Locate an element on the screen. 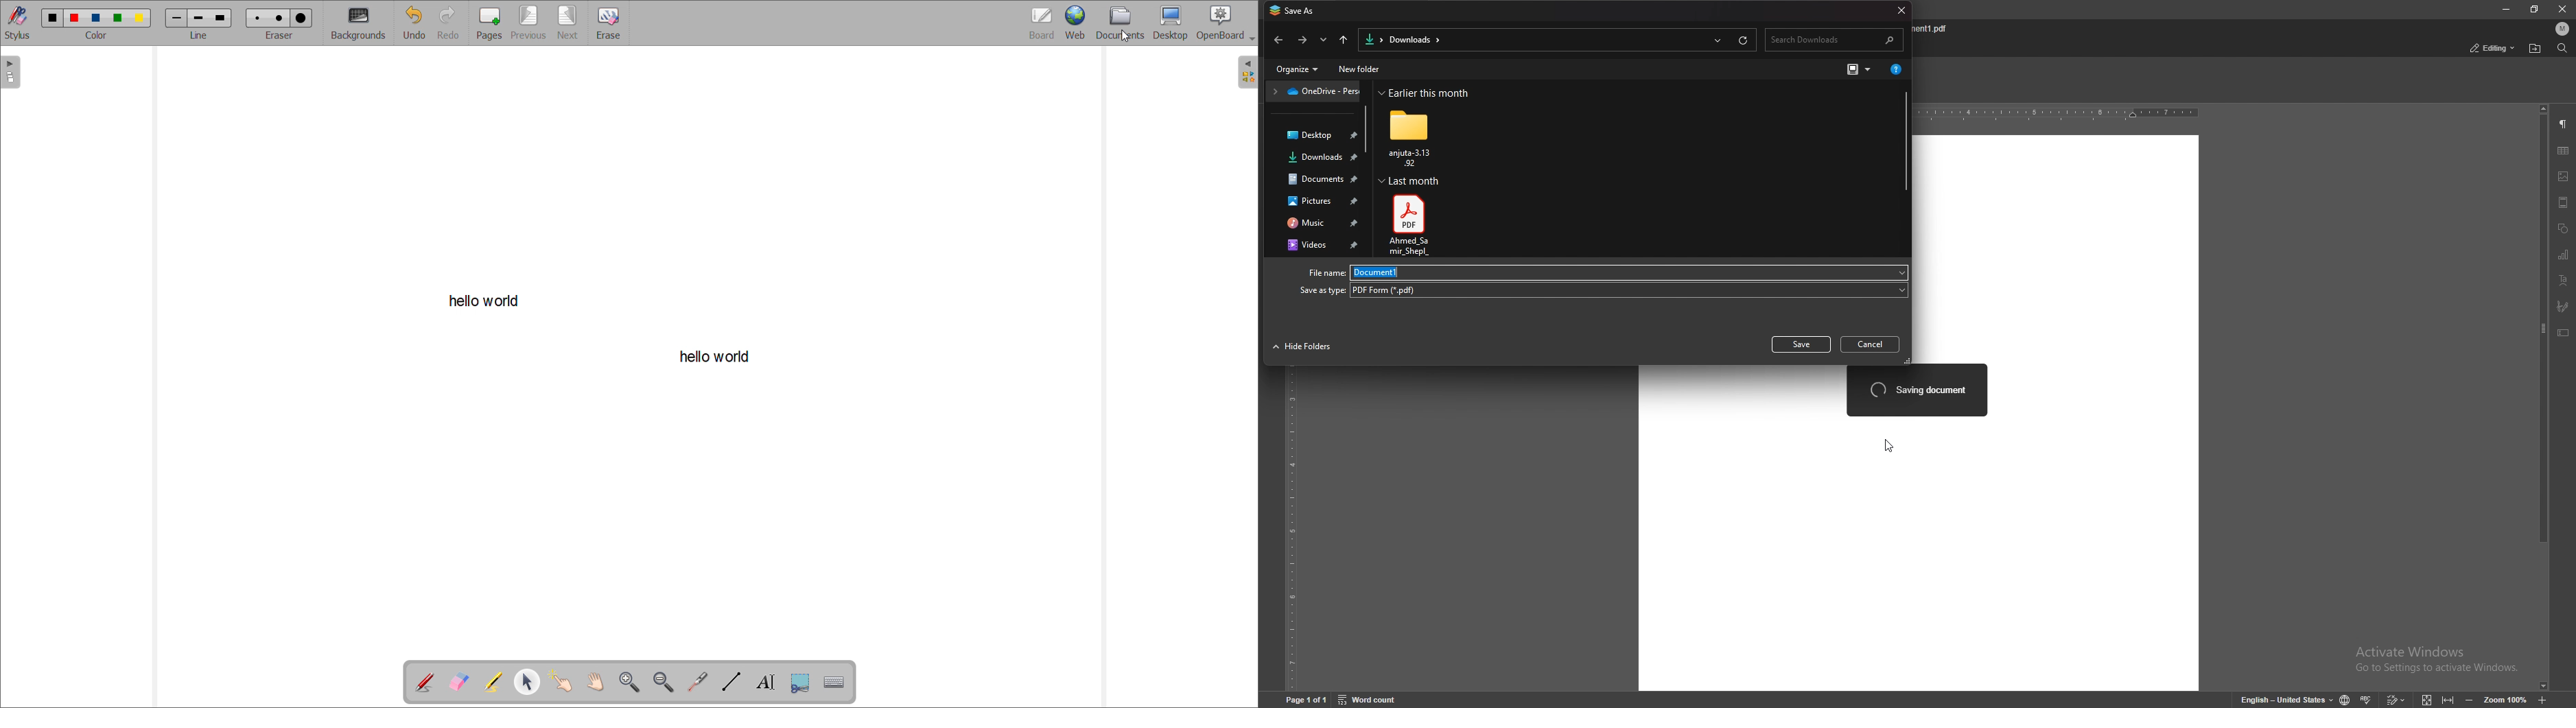  folder is located at coordinates (1412, 137).